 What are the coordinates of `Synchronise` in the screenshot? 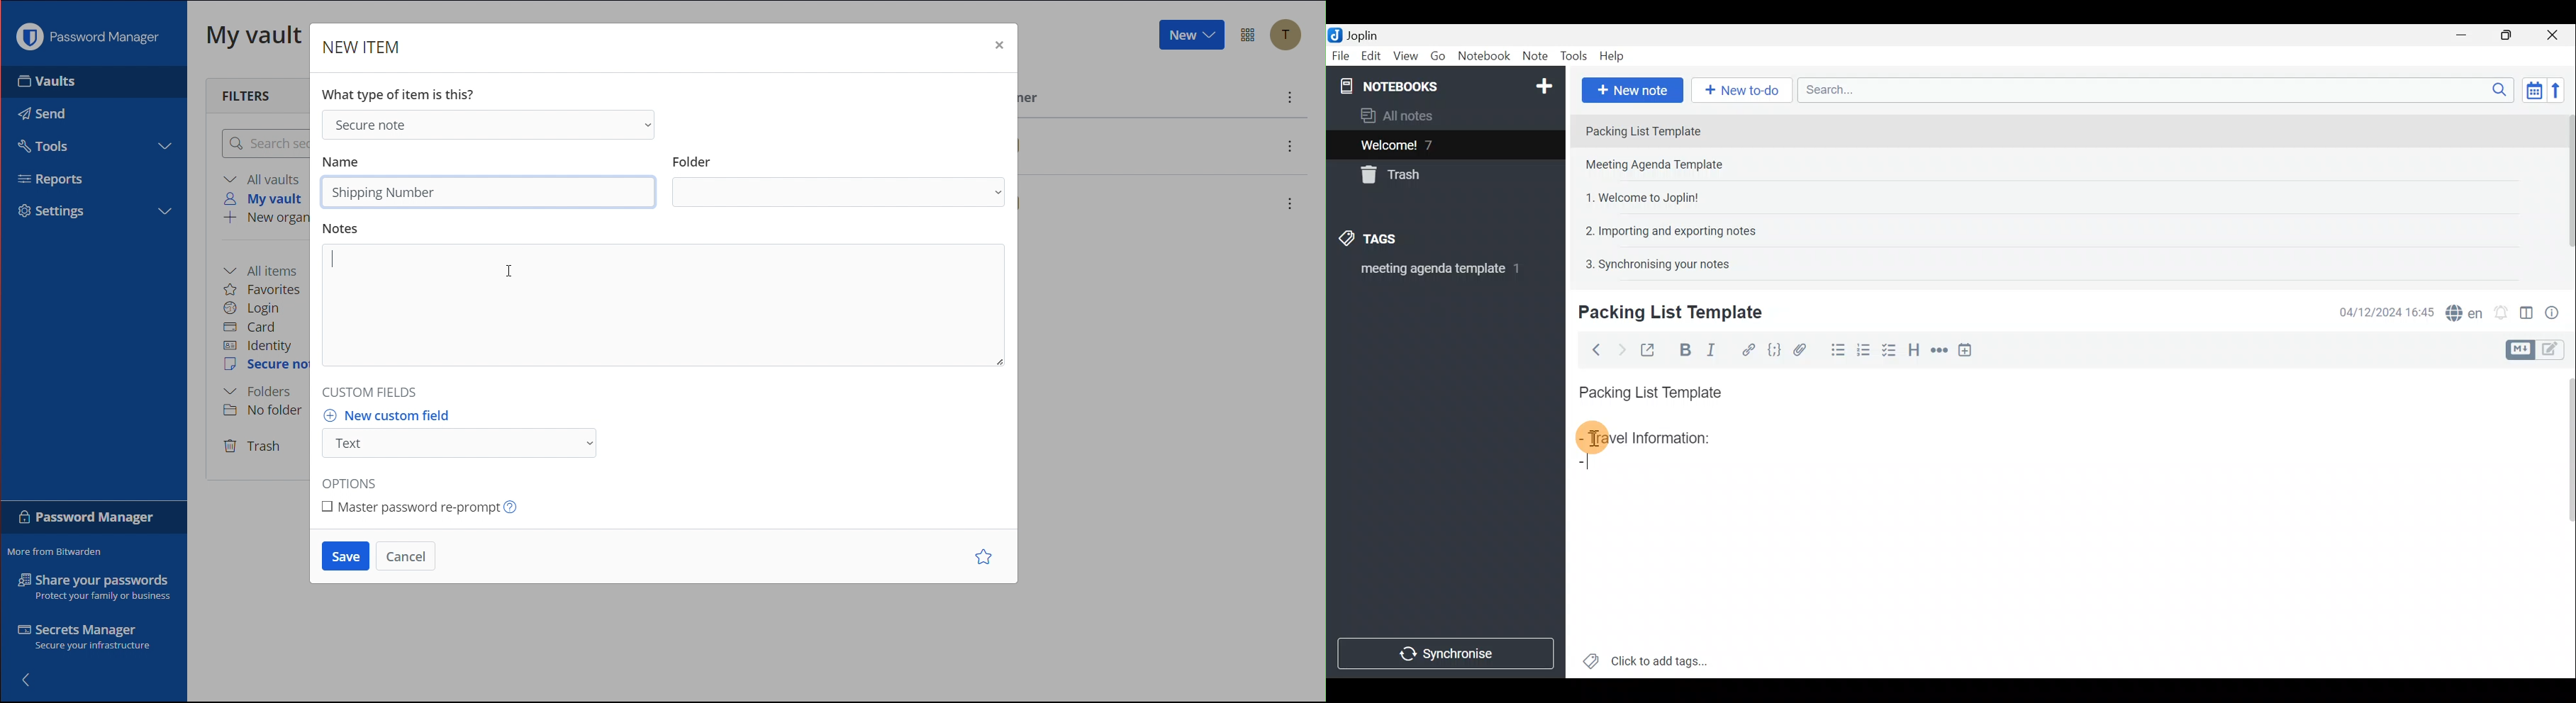 It's located at (1448, 655).